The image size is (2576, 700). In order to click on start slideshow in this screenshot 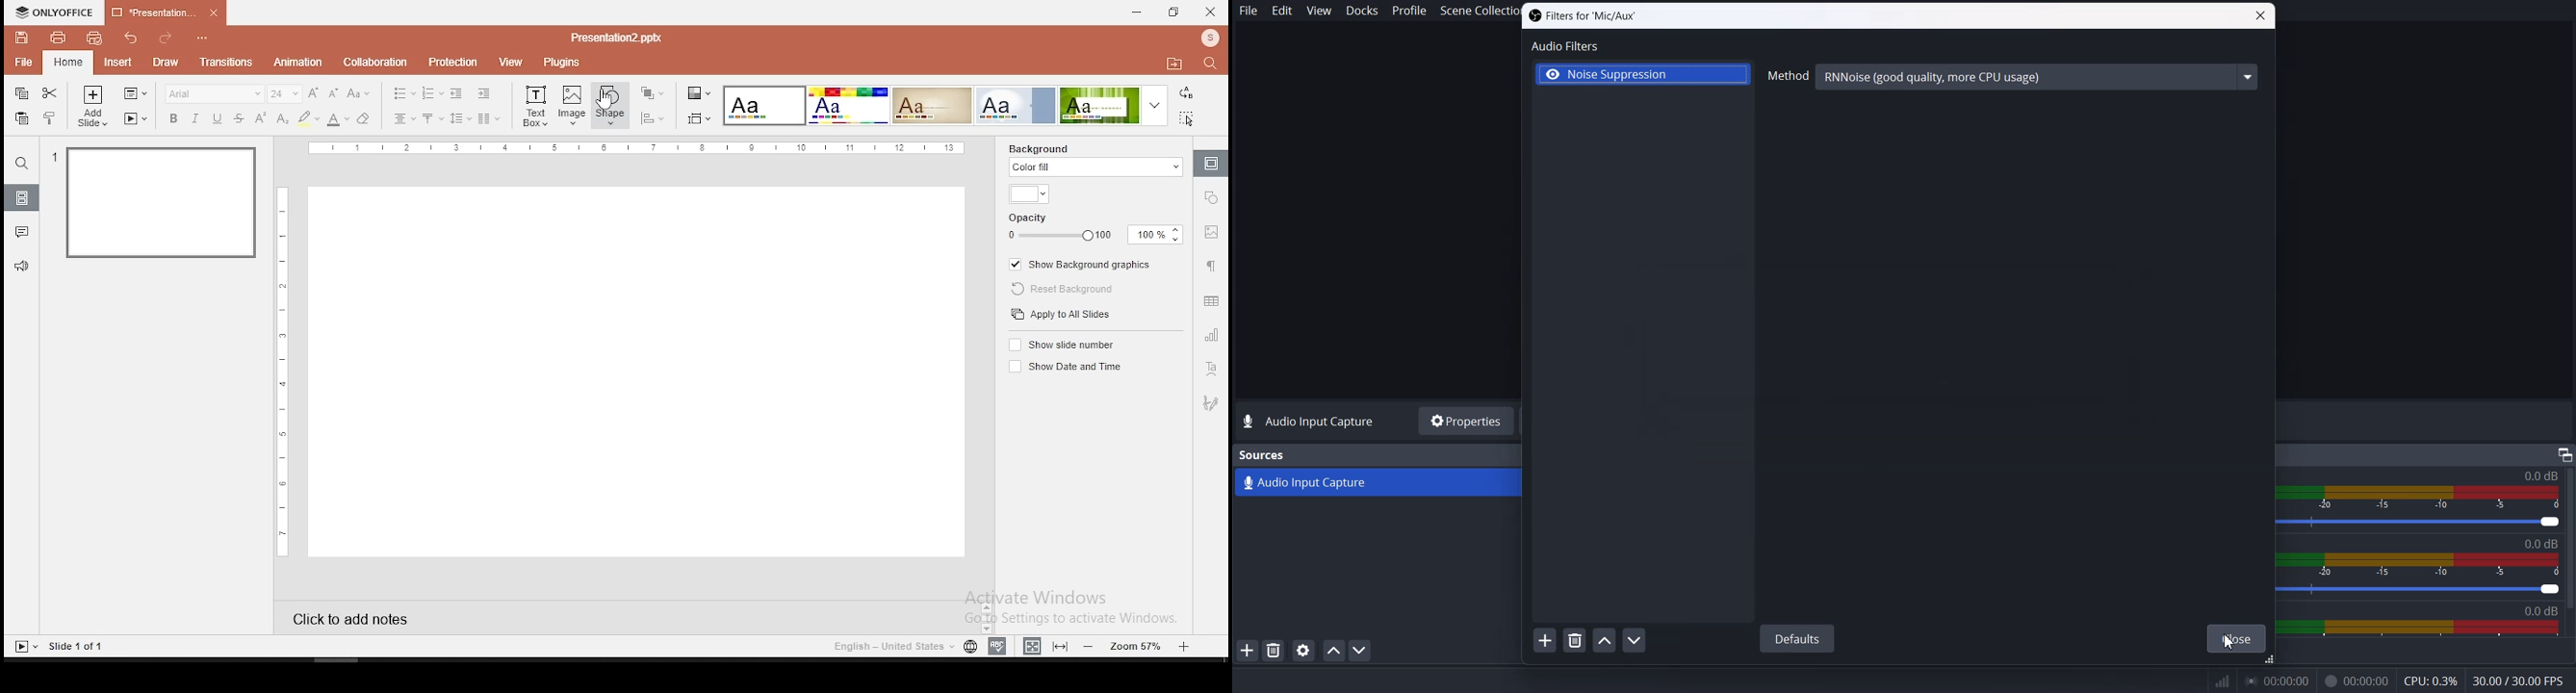, I will do `click(25, 647)`.